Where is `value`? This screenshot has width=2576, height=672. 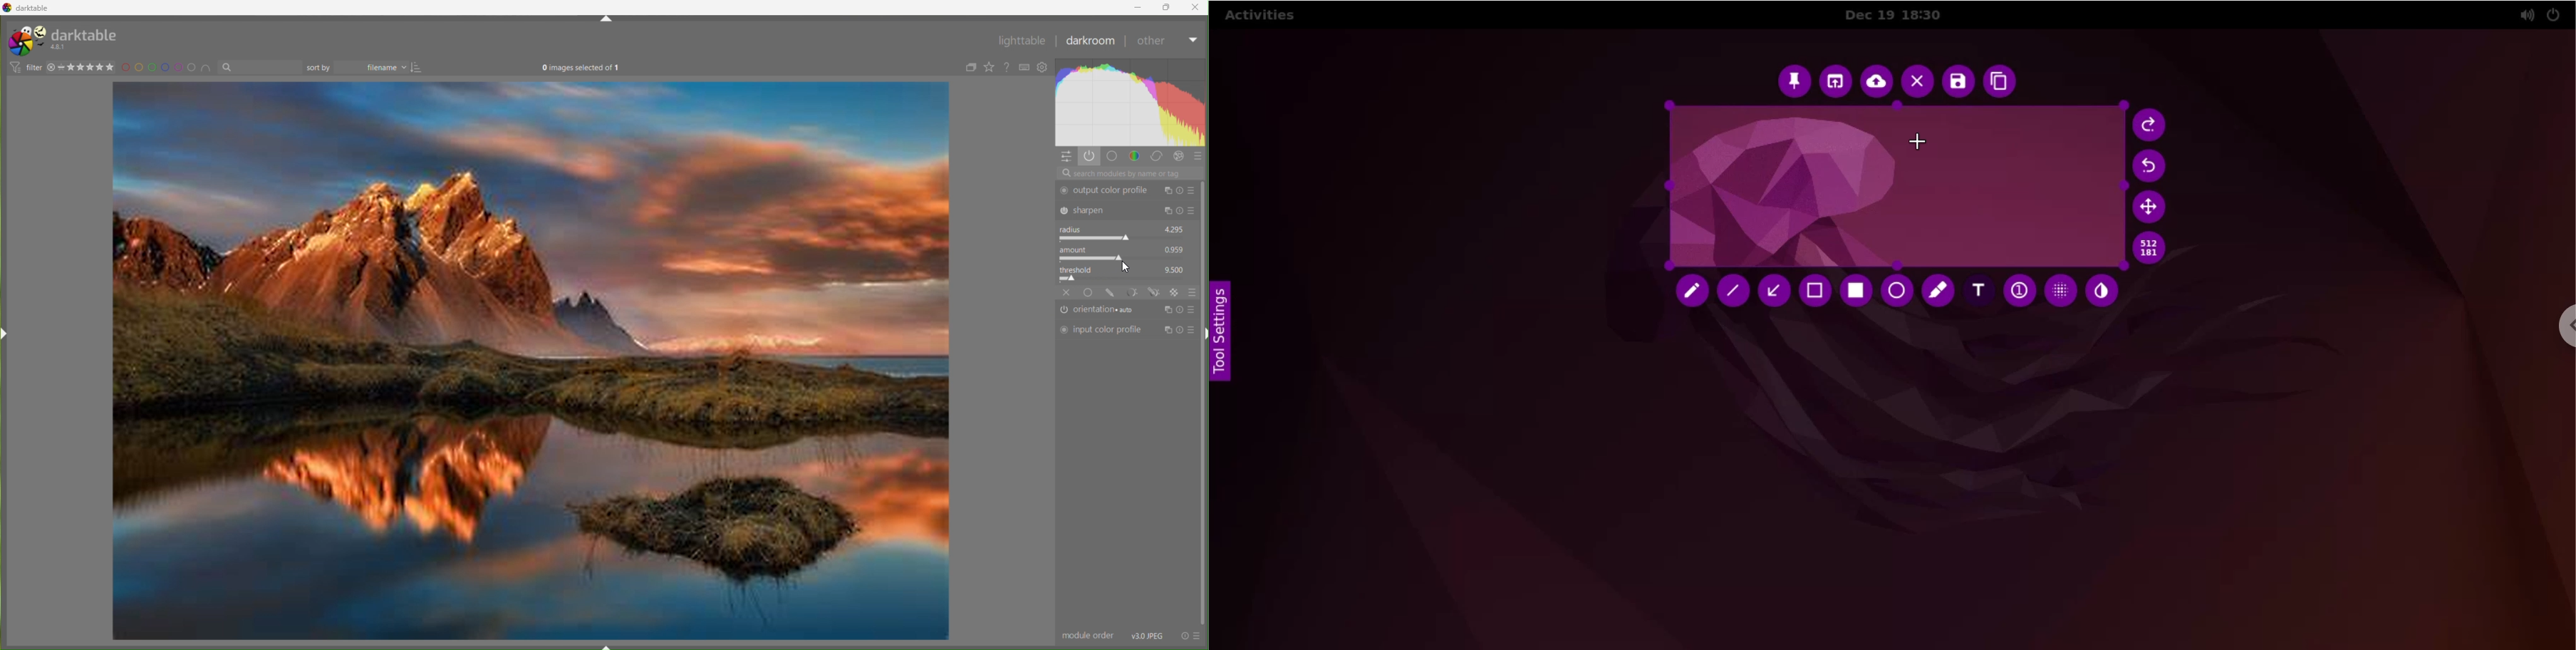 value is located at coordinates (1176, 268).